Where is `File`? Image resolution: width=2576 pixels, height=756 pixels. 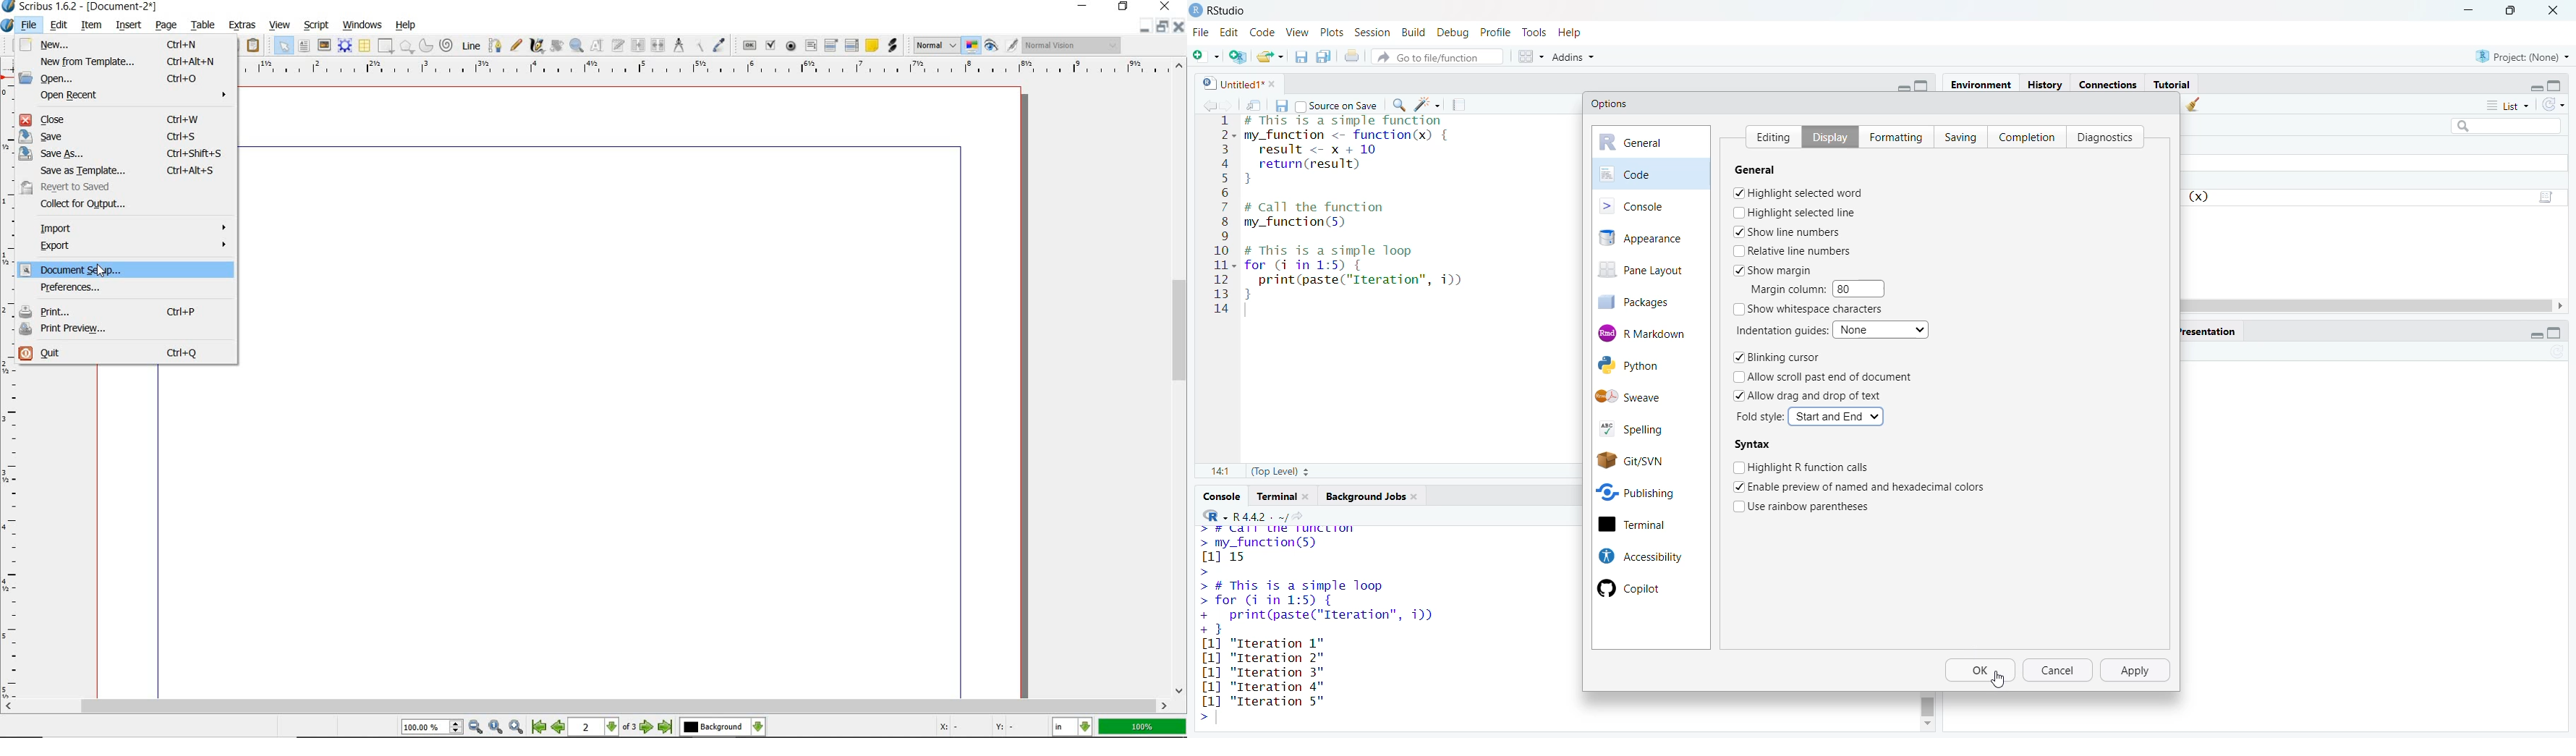
File is located at coordinates (1201, 32).